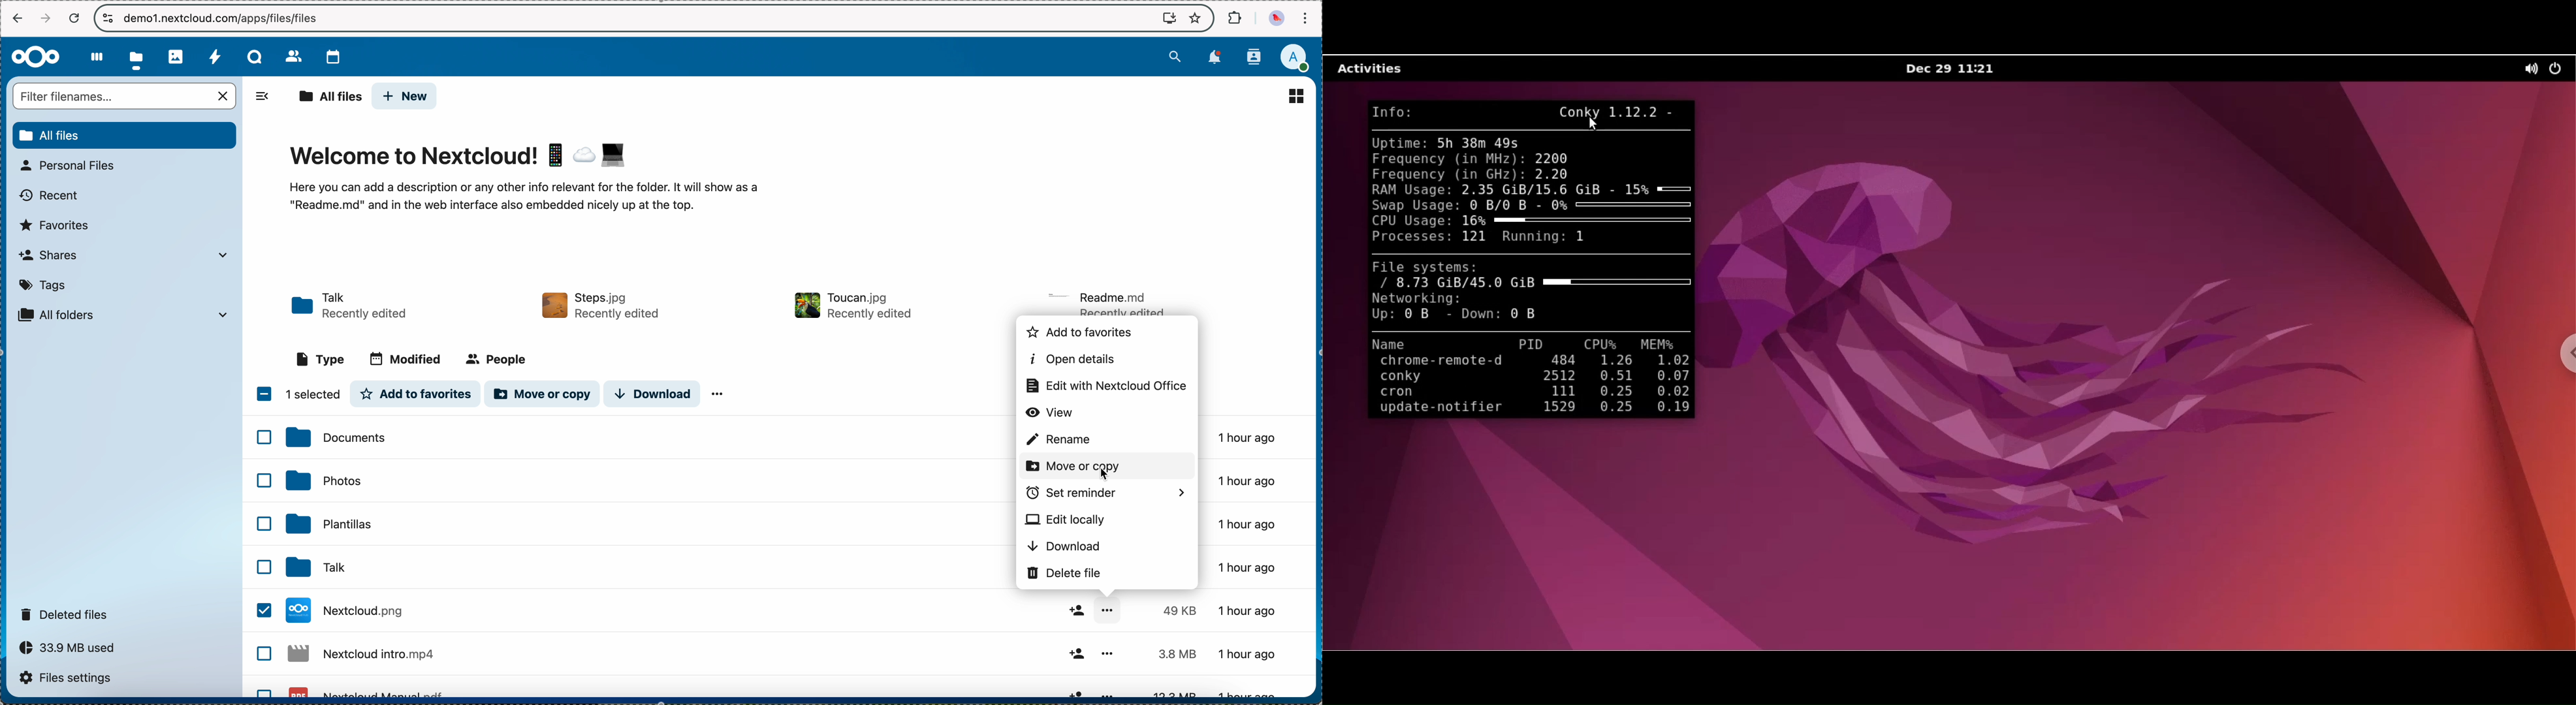  What do you see at coordinates (267, 97) in the screenshot?
I see `hide options` at bounding box center [267, 97].